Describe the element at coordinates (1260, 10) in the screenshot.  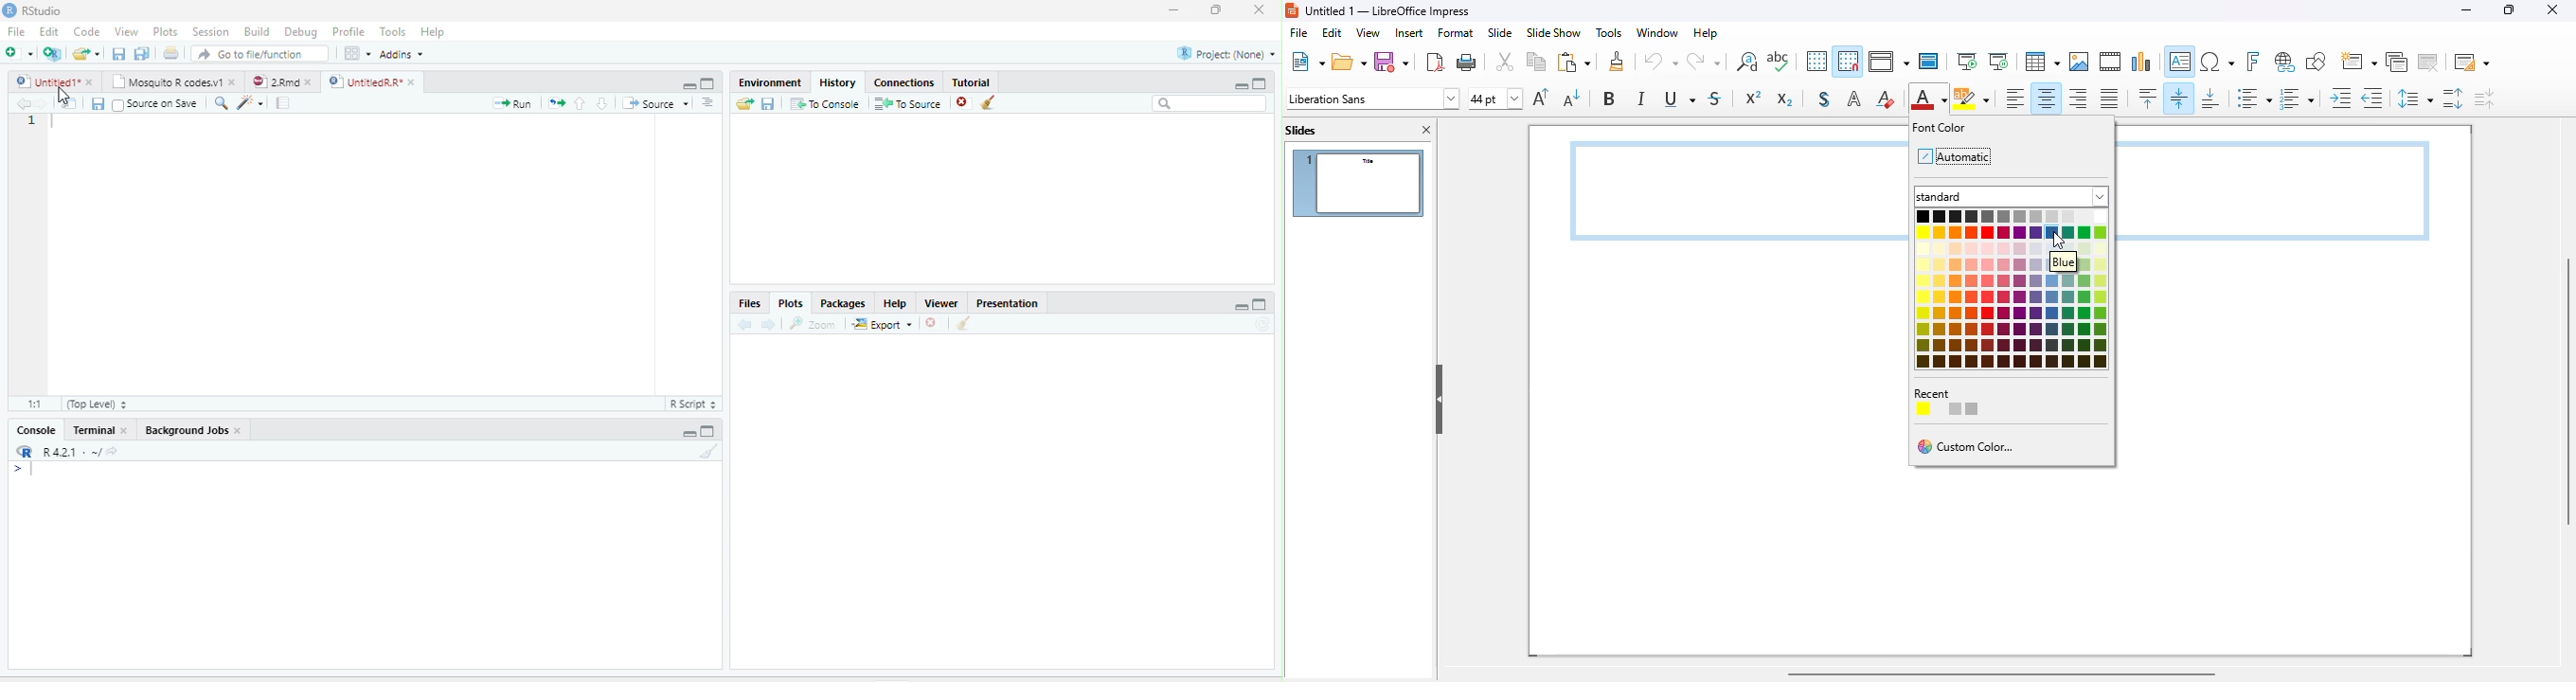
I see `close` at that location.